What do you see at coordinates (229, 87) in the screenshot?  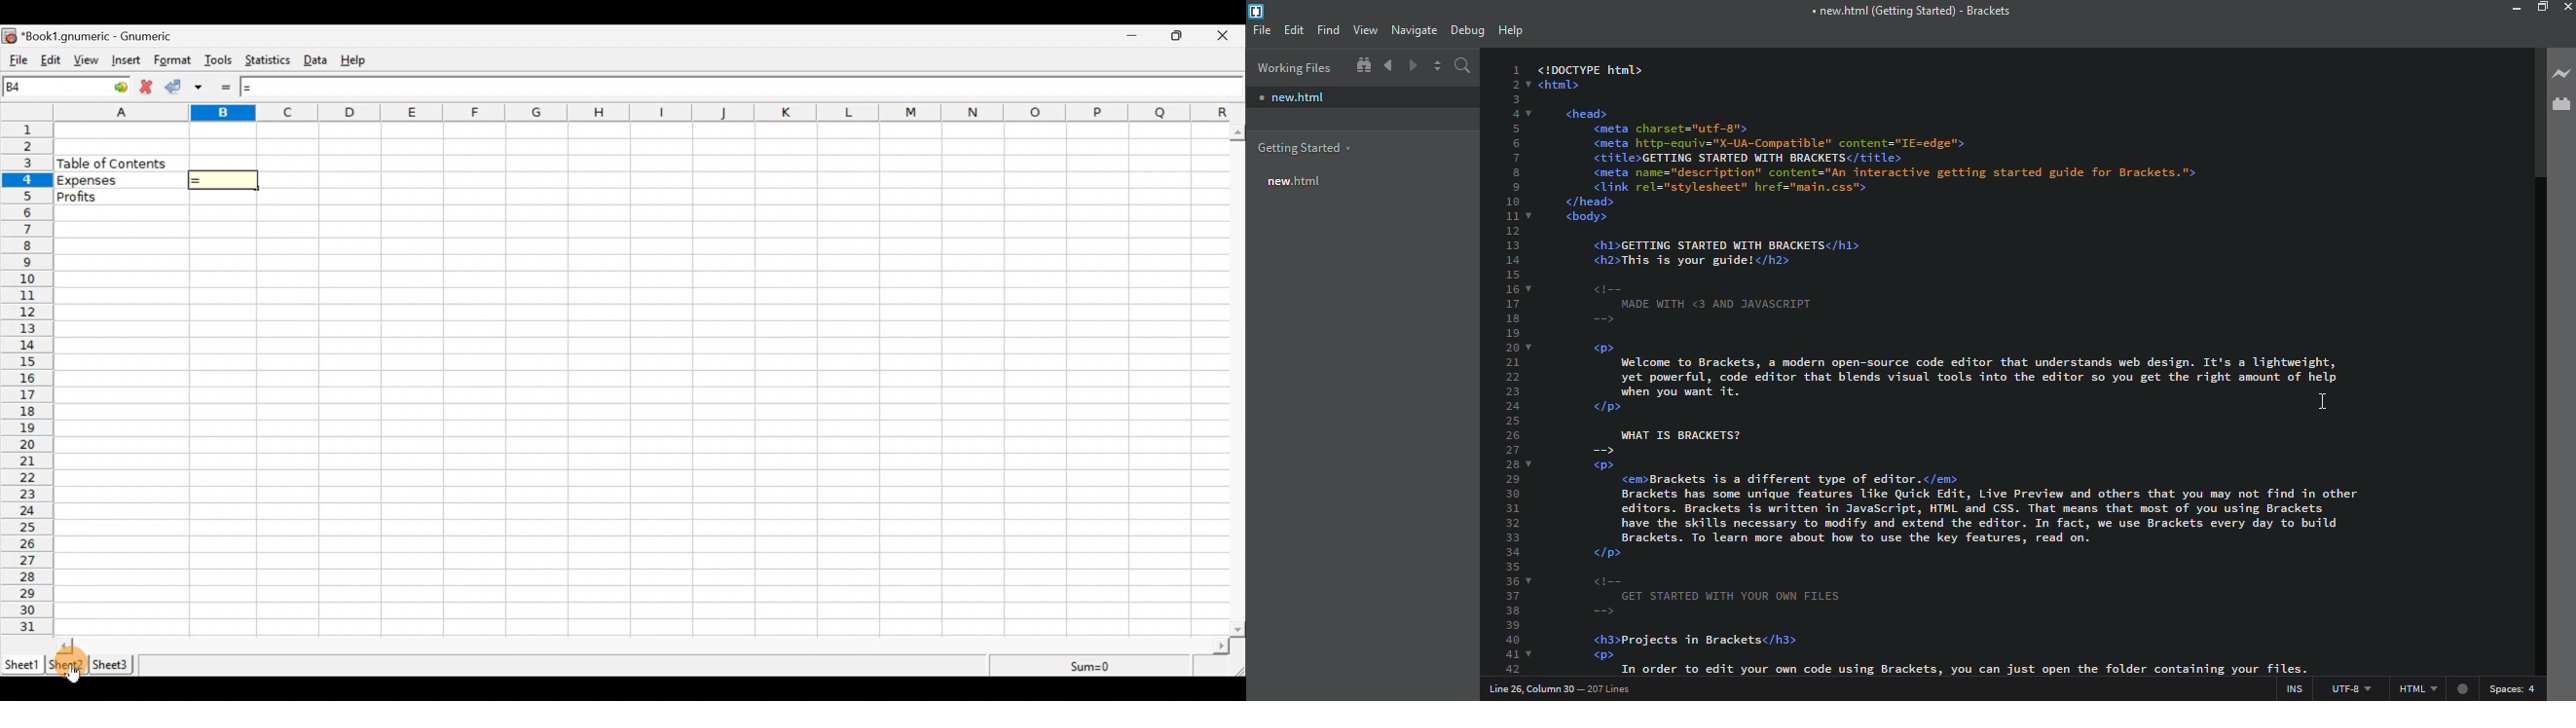 I see `Enter formula` at bounding box center [229, 87].